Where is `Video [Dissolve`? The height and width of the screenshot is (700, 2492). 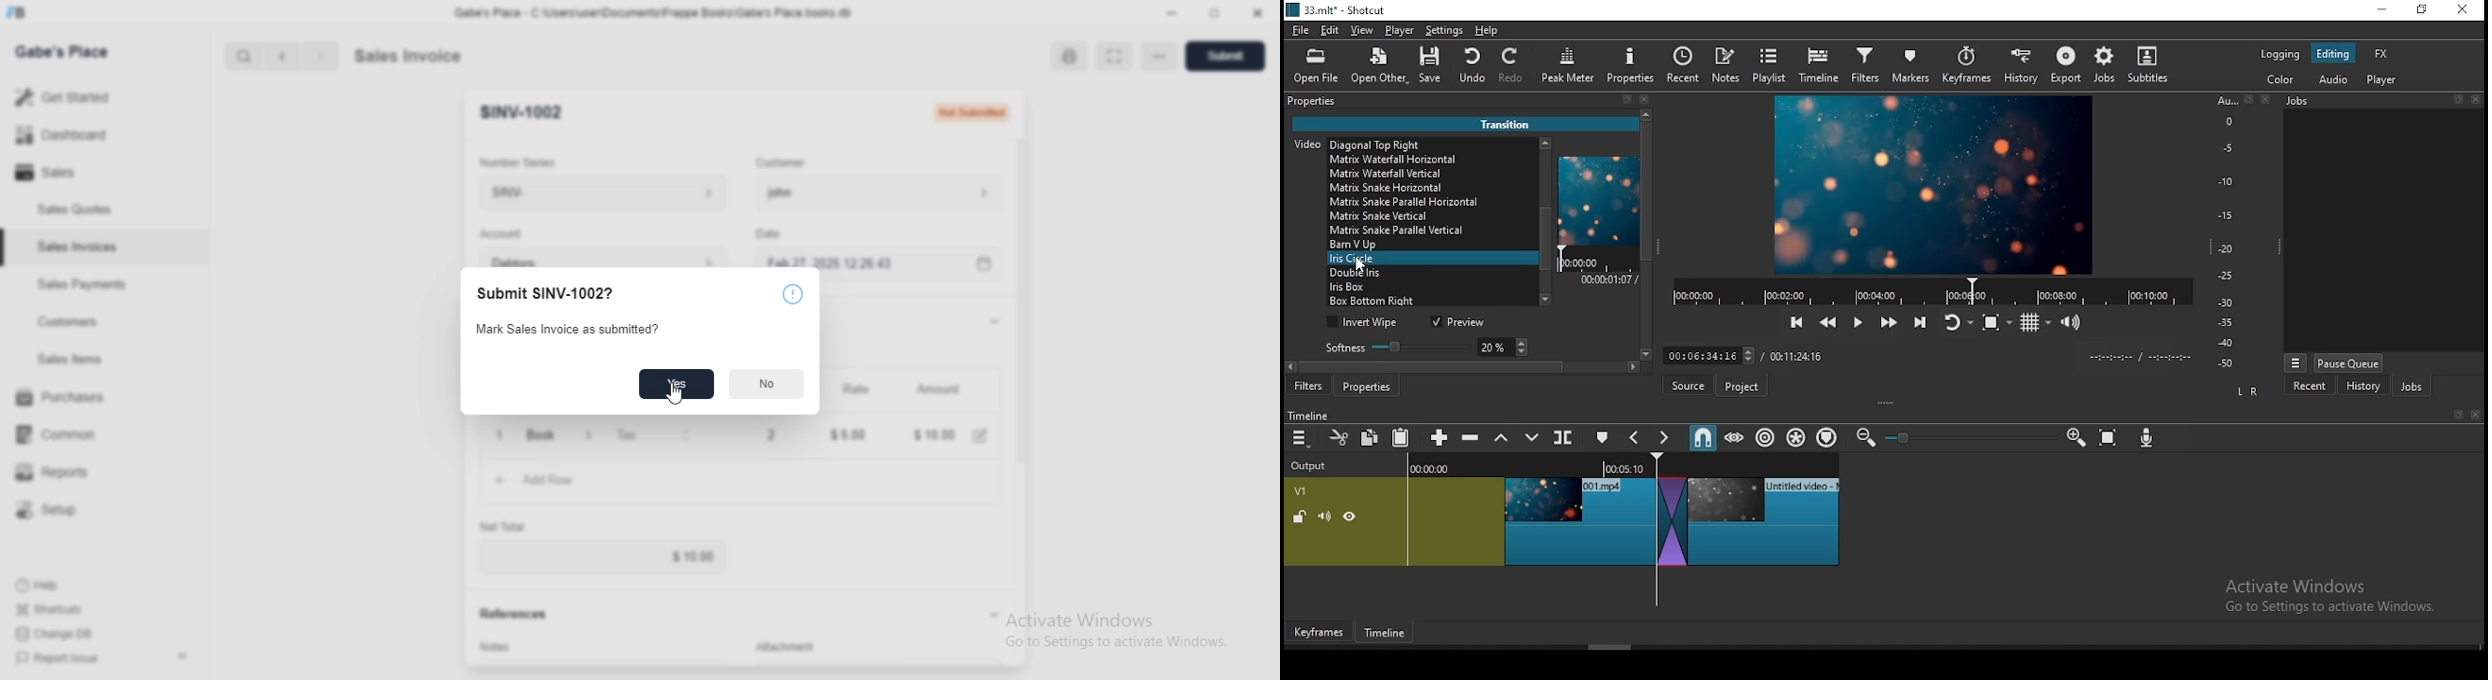 Video [Dissolve is located at coordinates (1361, 143).